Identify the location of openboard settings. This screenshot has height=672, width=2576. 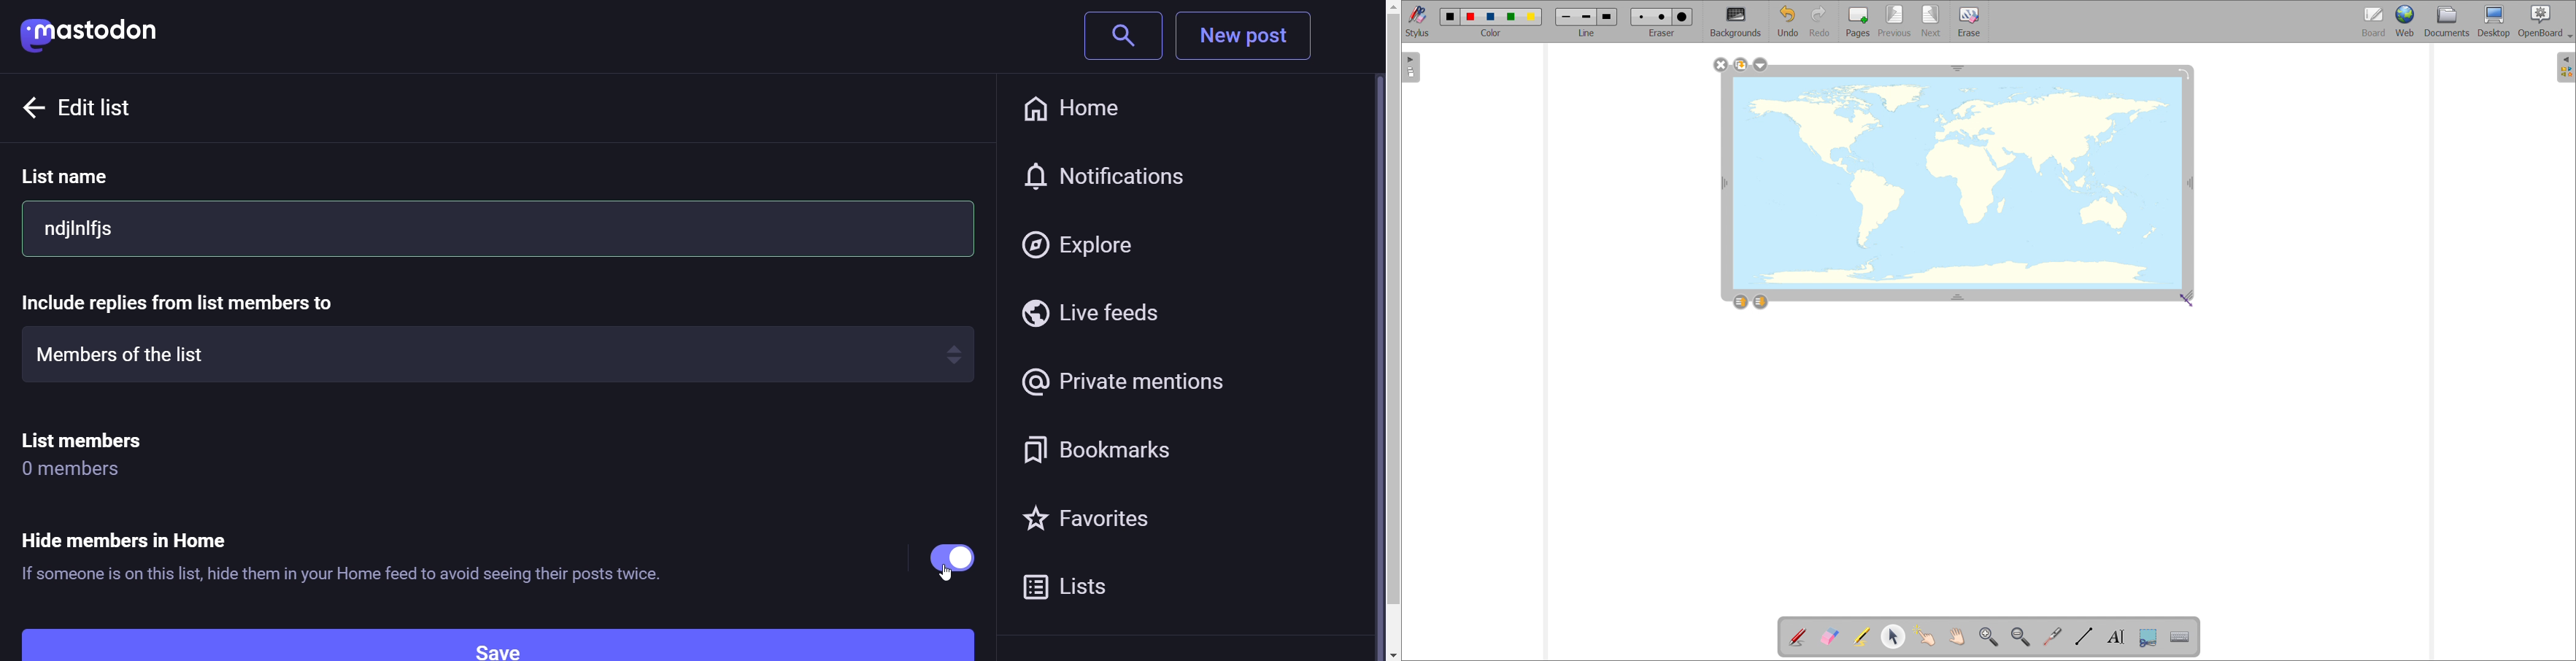
(2545, 21).